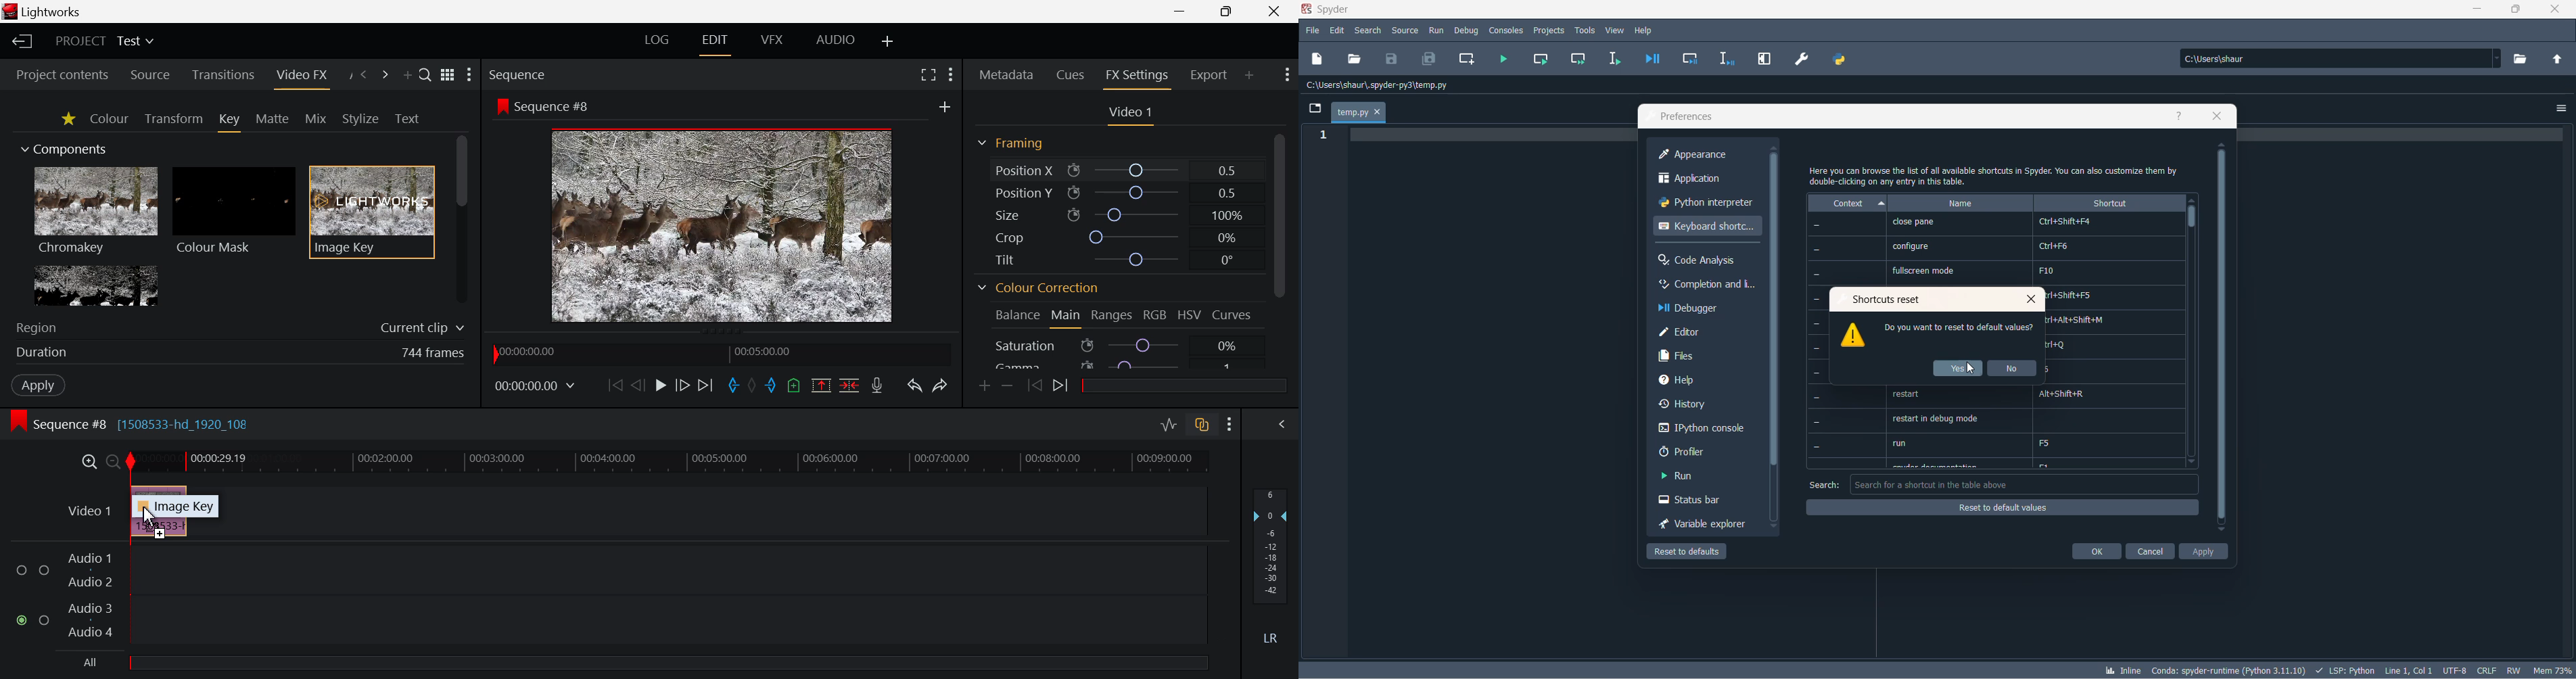 Image resolution: width=2576 pixels, height=700 pixels. I want to click on Minimize, so click(1226, 11).